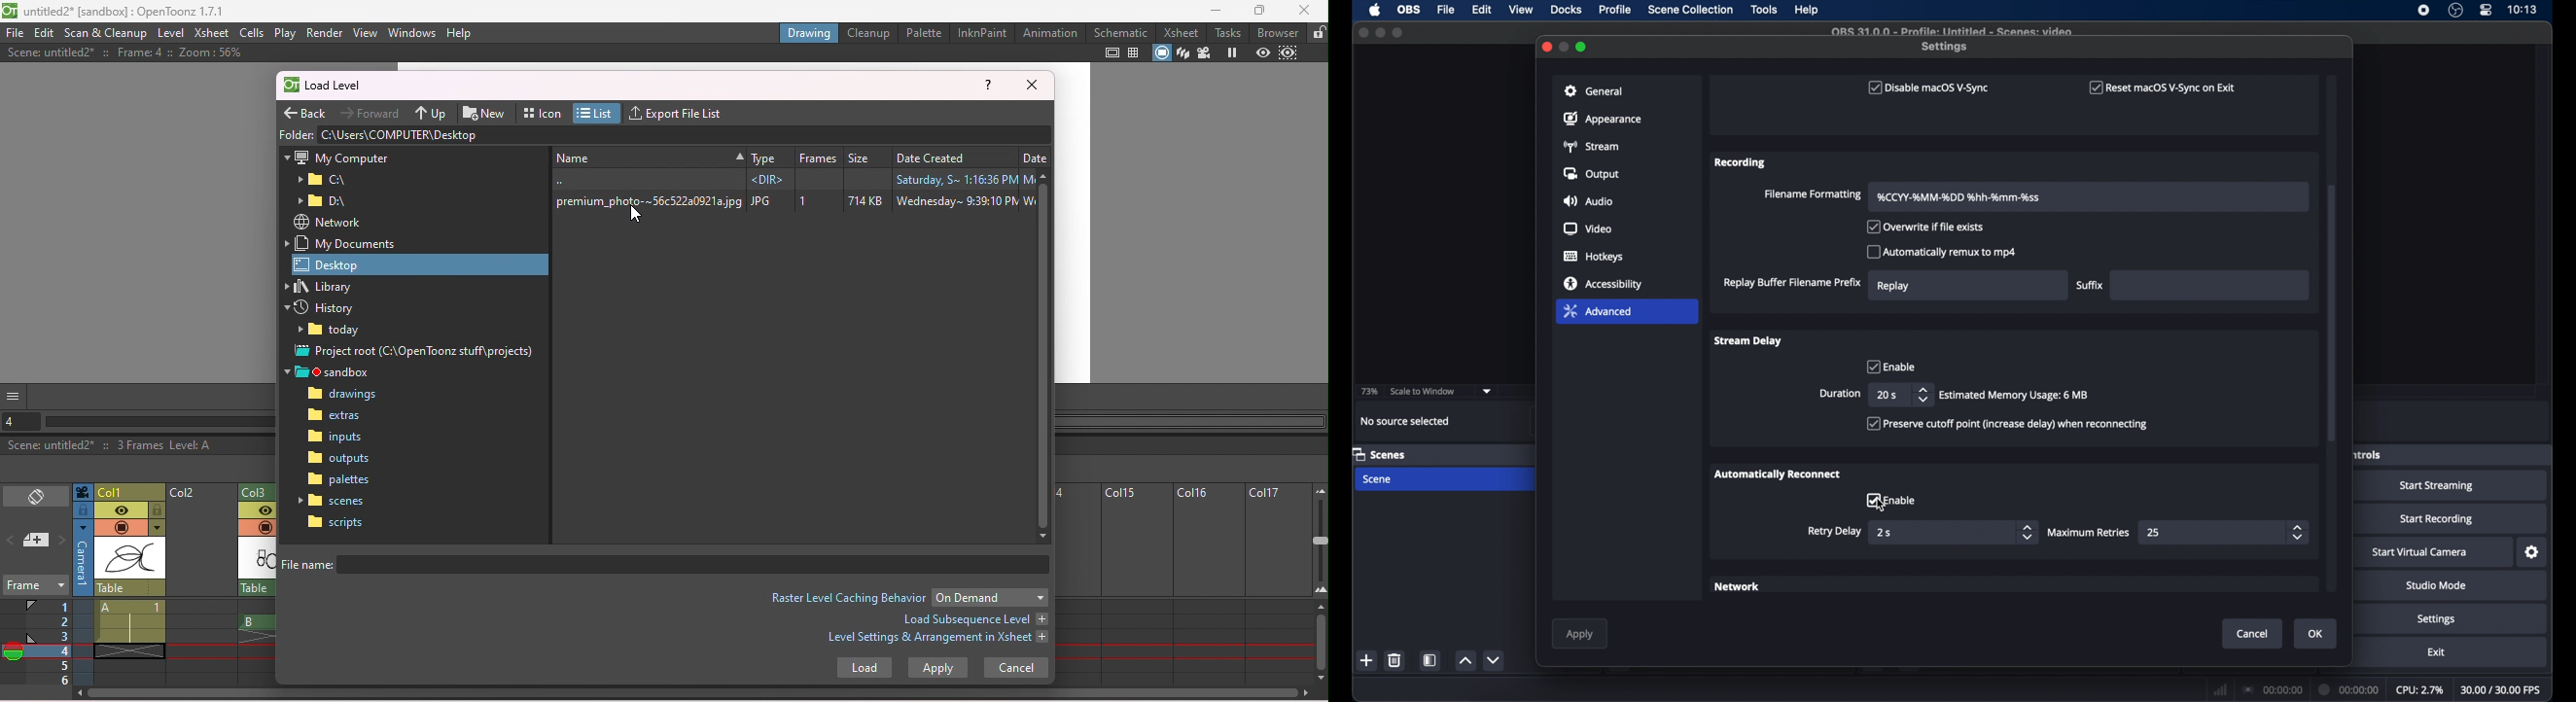 Image resolution: width=2576 pixels, height=728 pixels. I want to click on overwrite if file exists , so click(1926, 228).